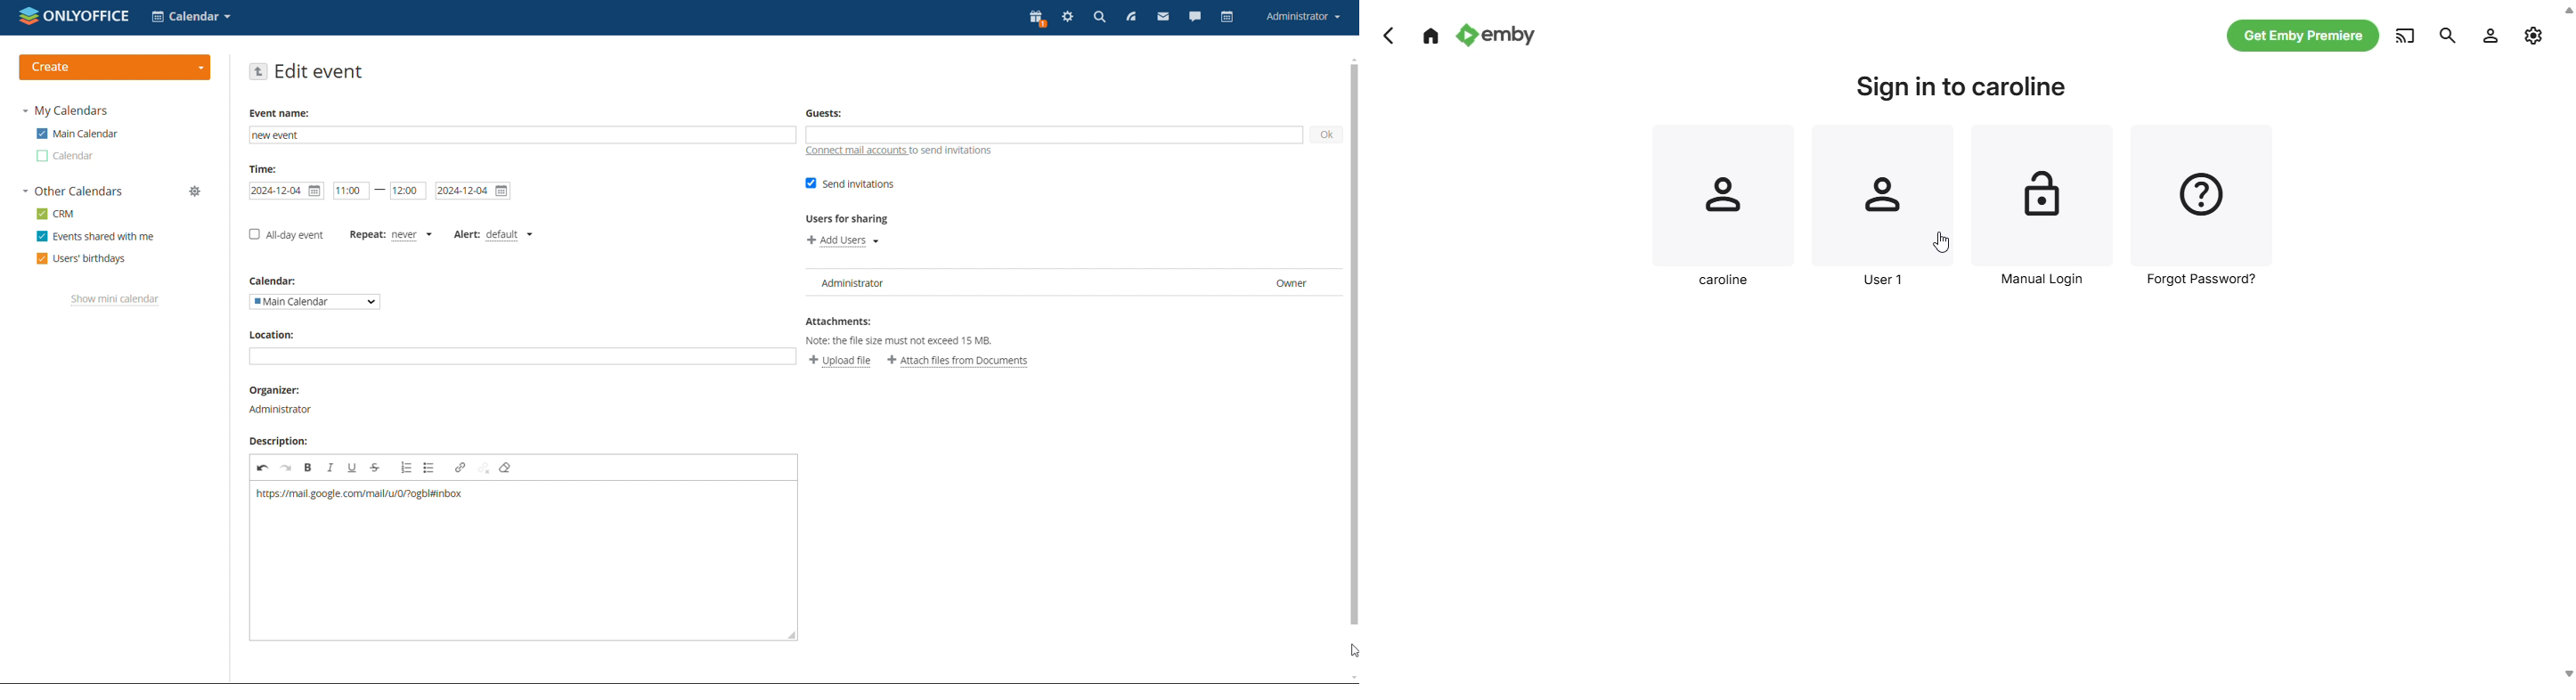 Image resolution: width=2576 pixels, height=700 pixels. Describe the element at coordinates (56, 213) in the screenshot. I see `crm` at that location.